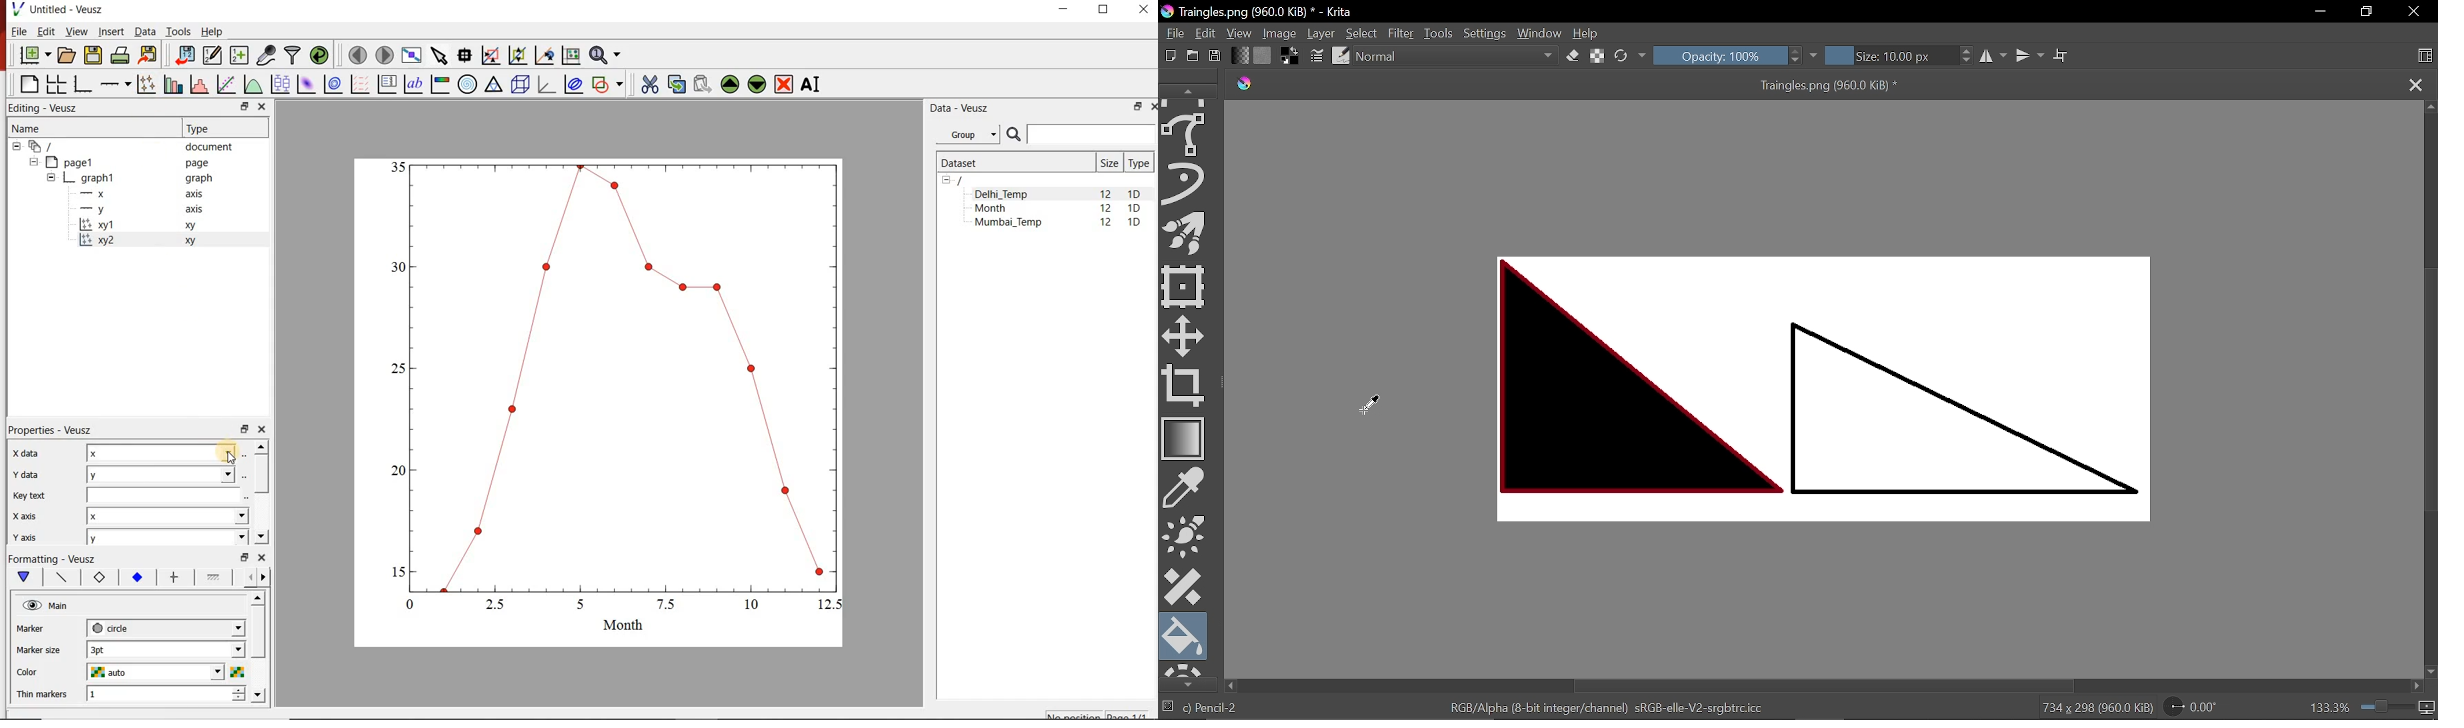  Describe the element at coordinates (1285, 12) in the screenshot. I see `Triangles.png (960.0 KiB) - Krita` at that location.